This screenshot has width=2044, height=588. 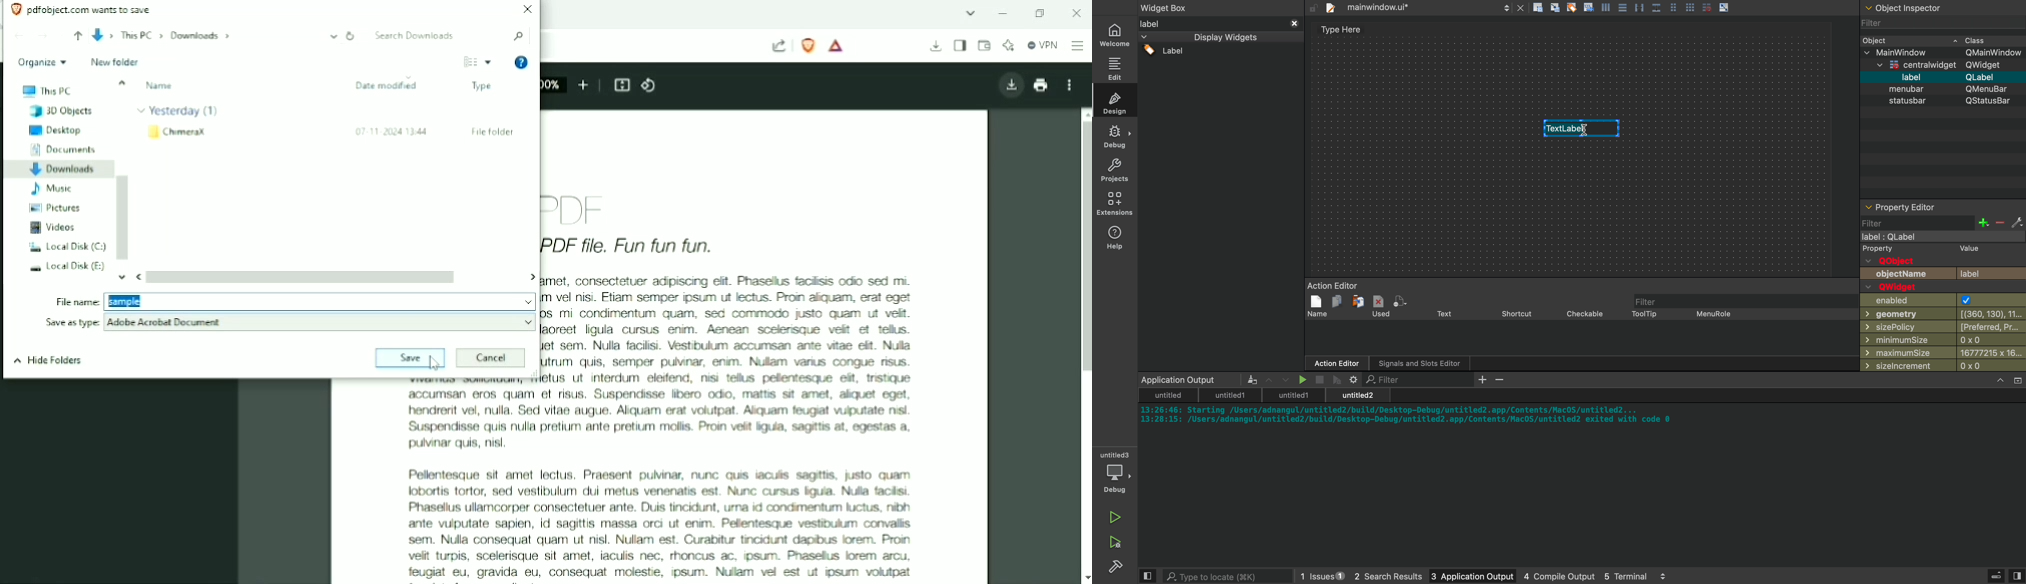 What do you see at coordinates (122, 82) in the screenshot?
I see `up` at bounding box center [122, 82].